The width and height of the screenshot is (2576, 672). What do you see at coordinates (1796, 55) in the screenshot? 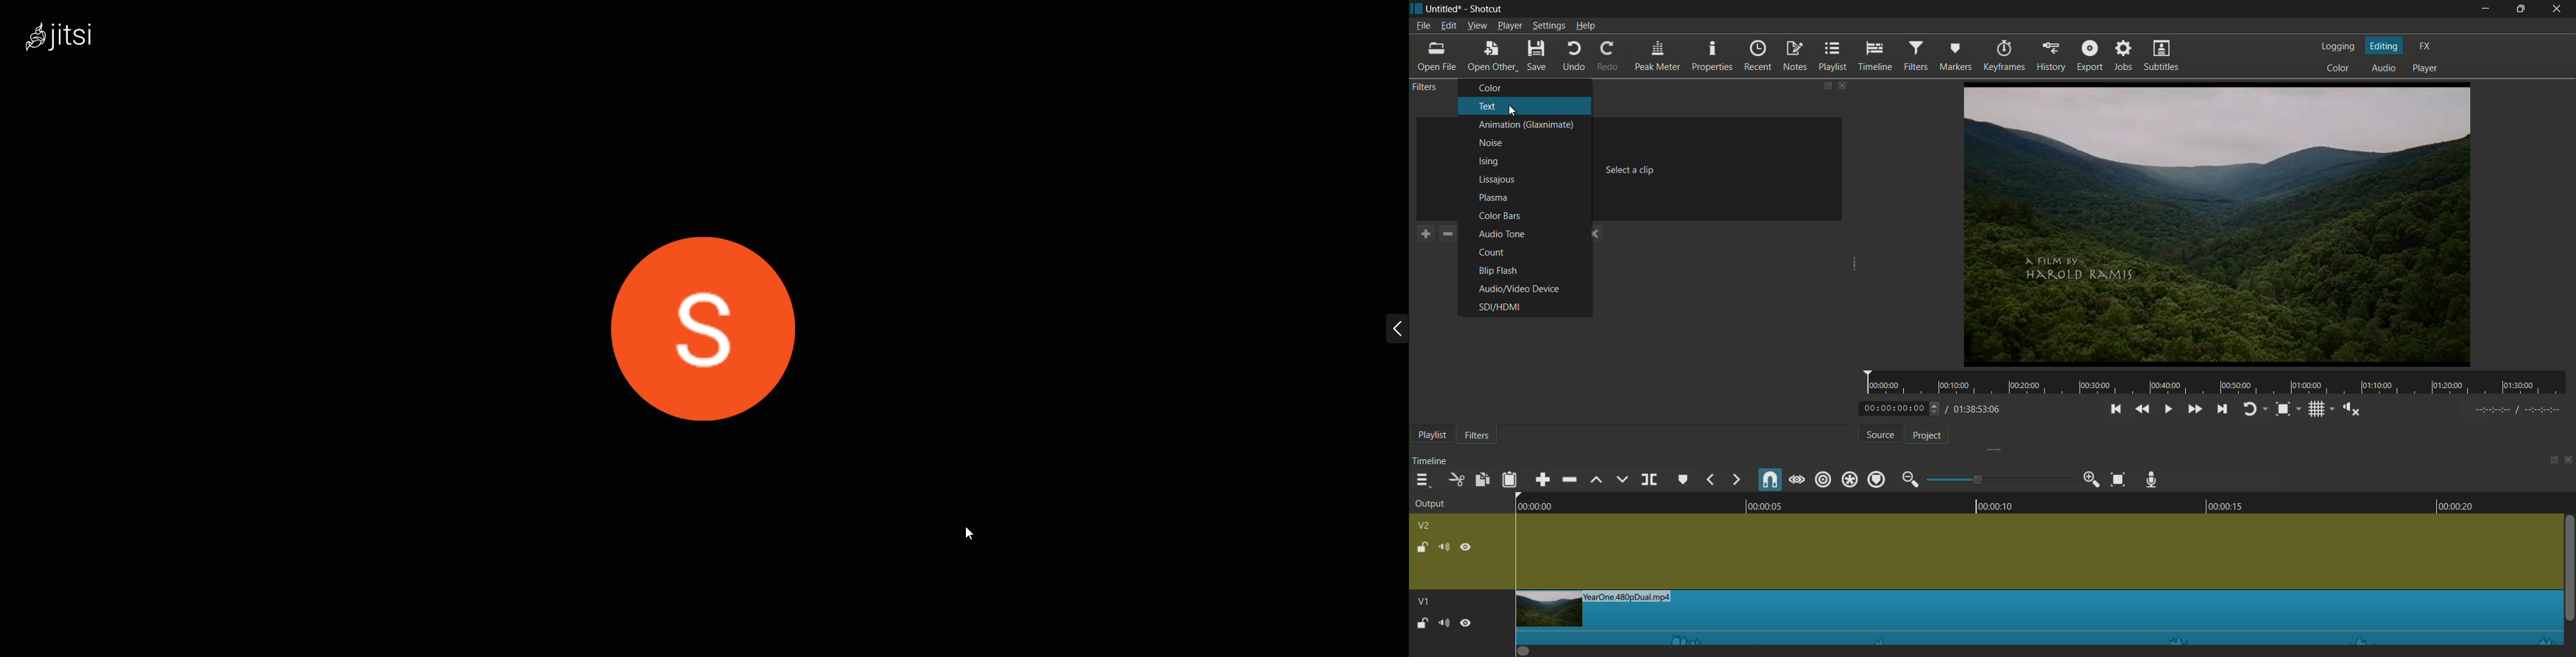
I see `notes` at bounding box center [1796, 55].